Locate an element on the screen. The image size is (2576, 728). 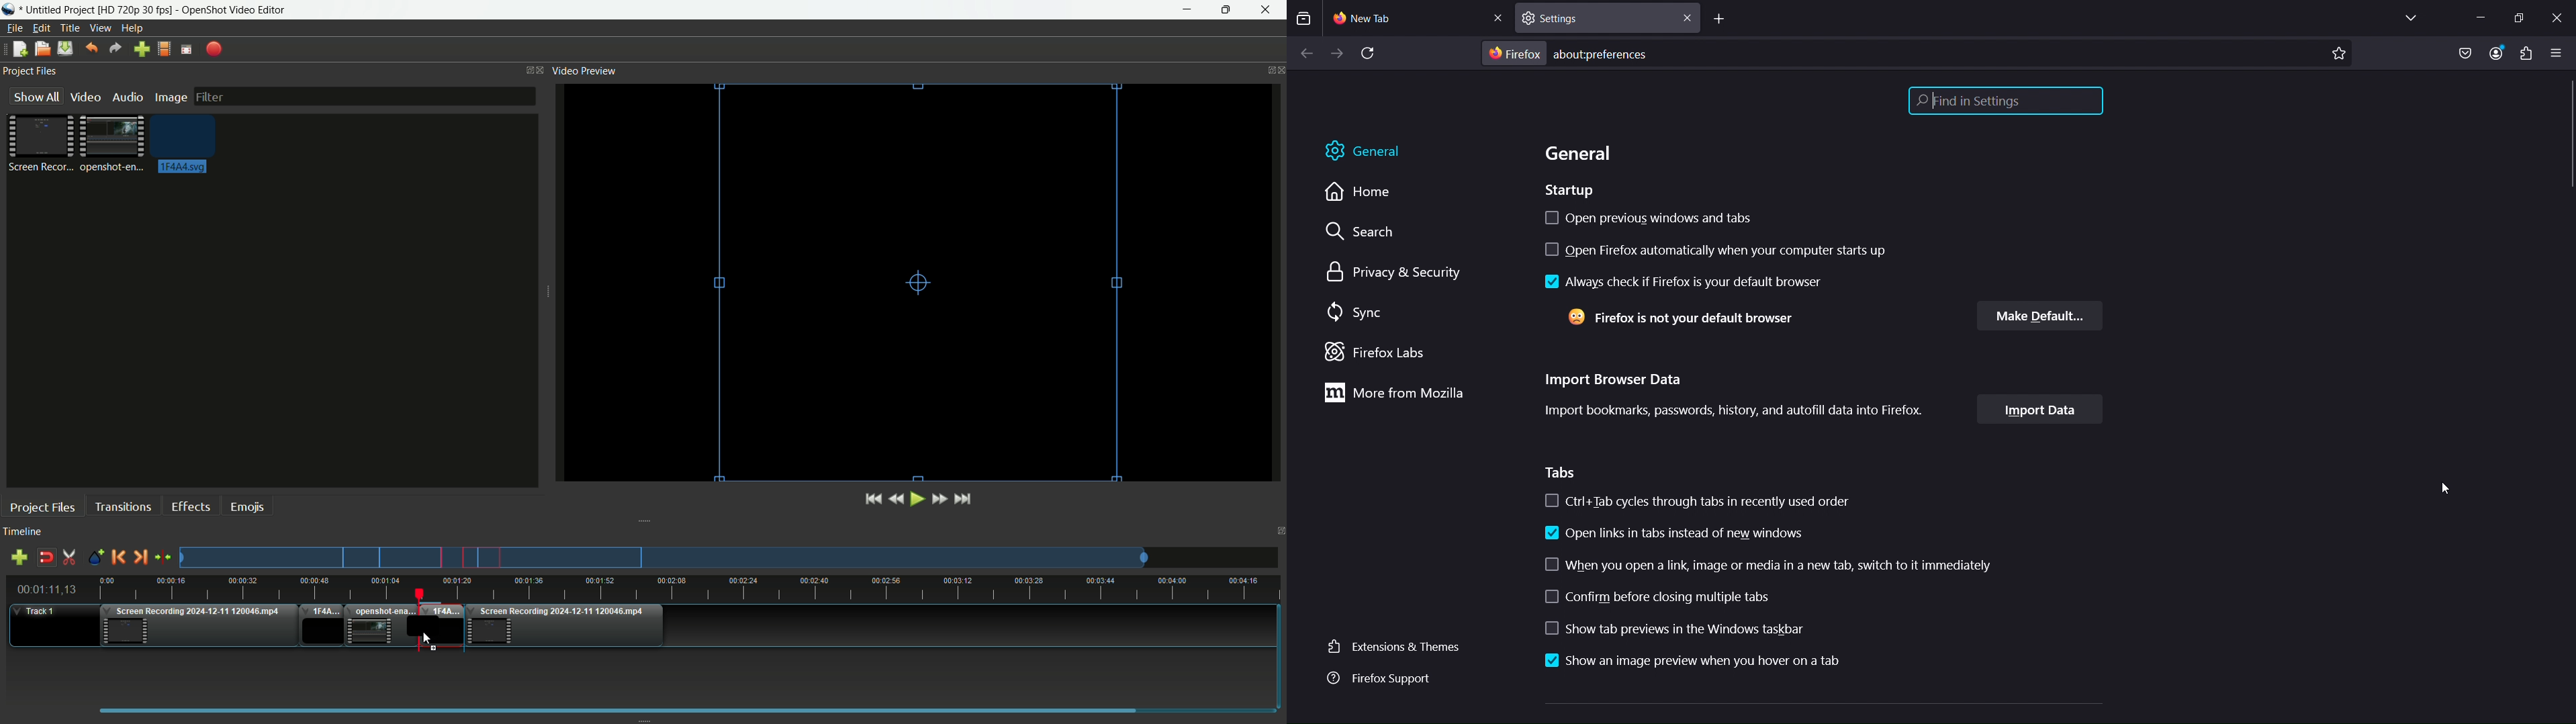
Ctrl+Tab cycles through tabs is located at coordinates (1698, 501).